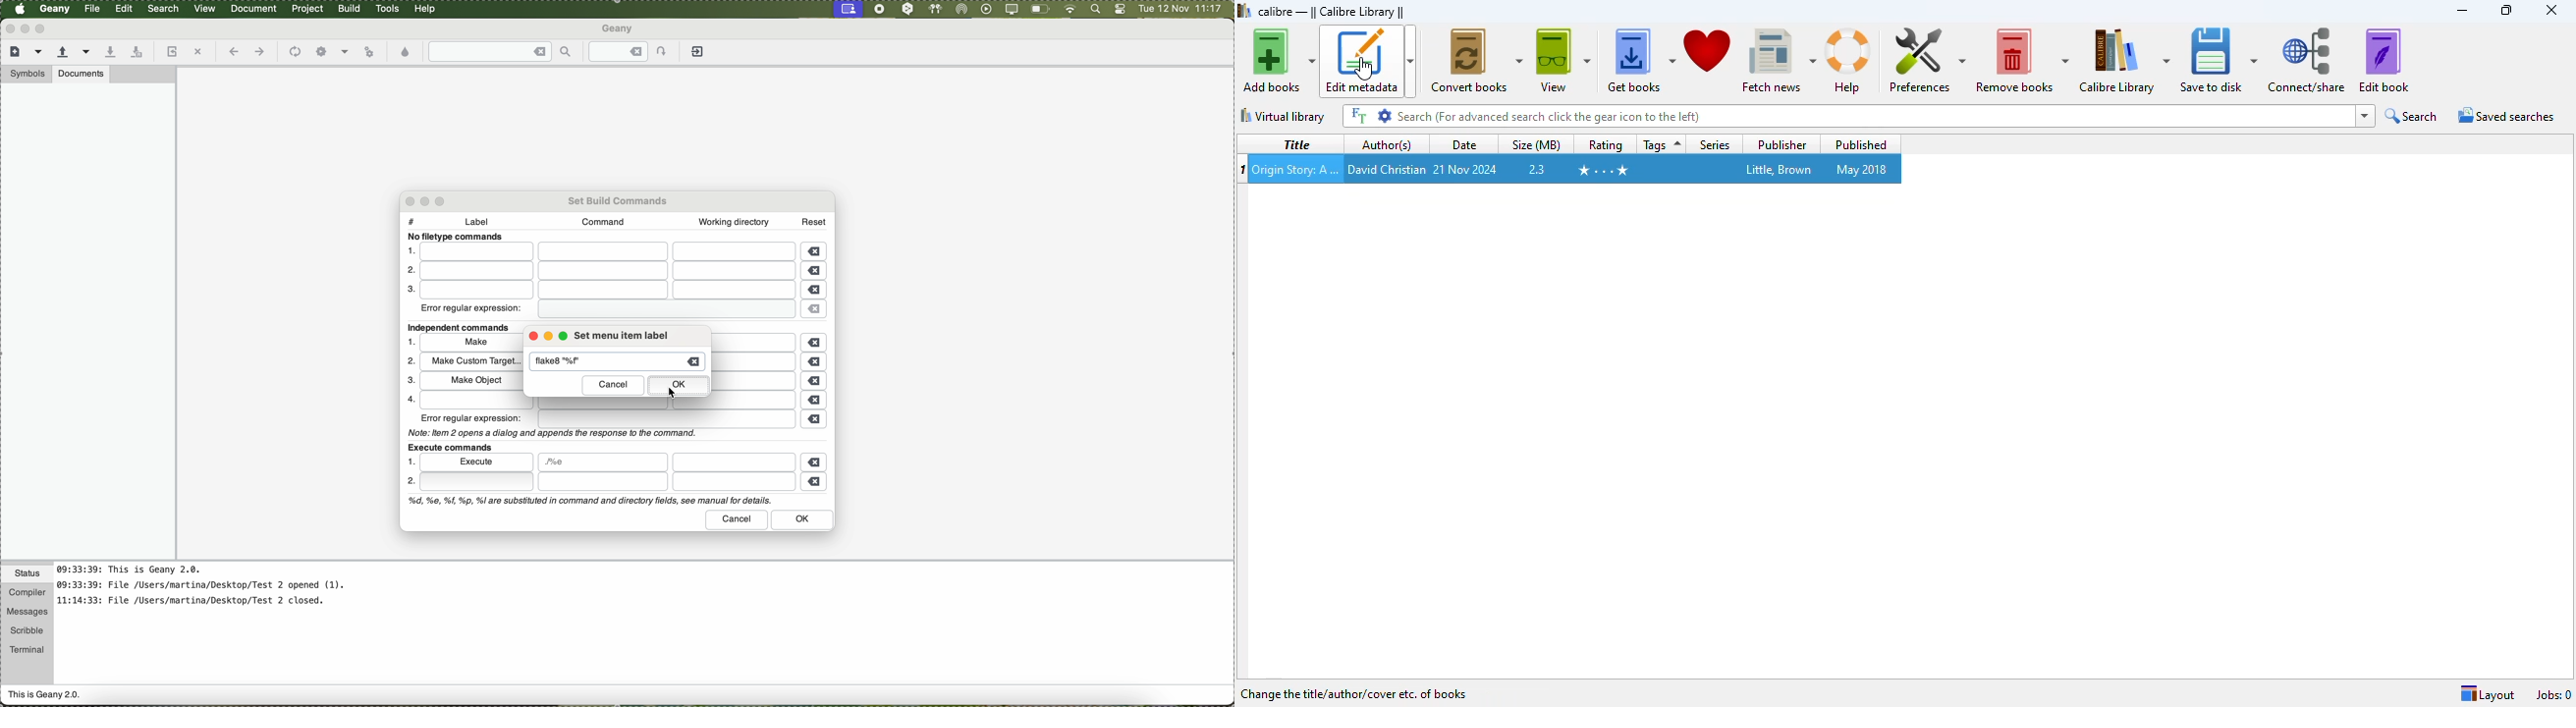 The image size is (2576, 728). Describe the element at coordinates (8, 28) in the screenshot. I see `close program` at that location.